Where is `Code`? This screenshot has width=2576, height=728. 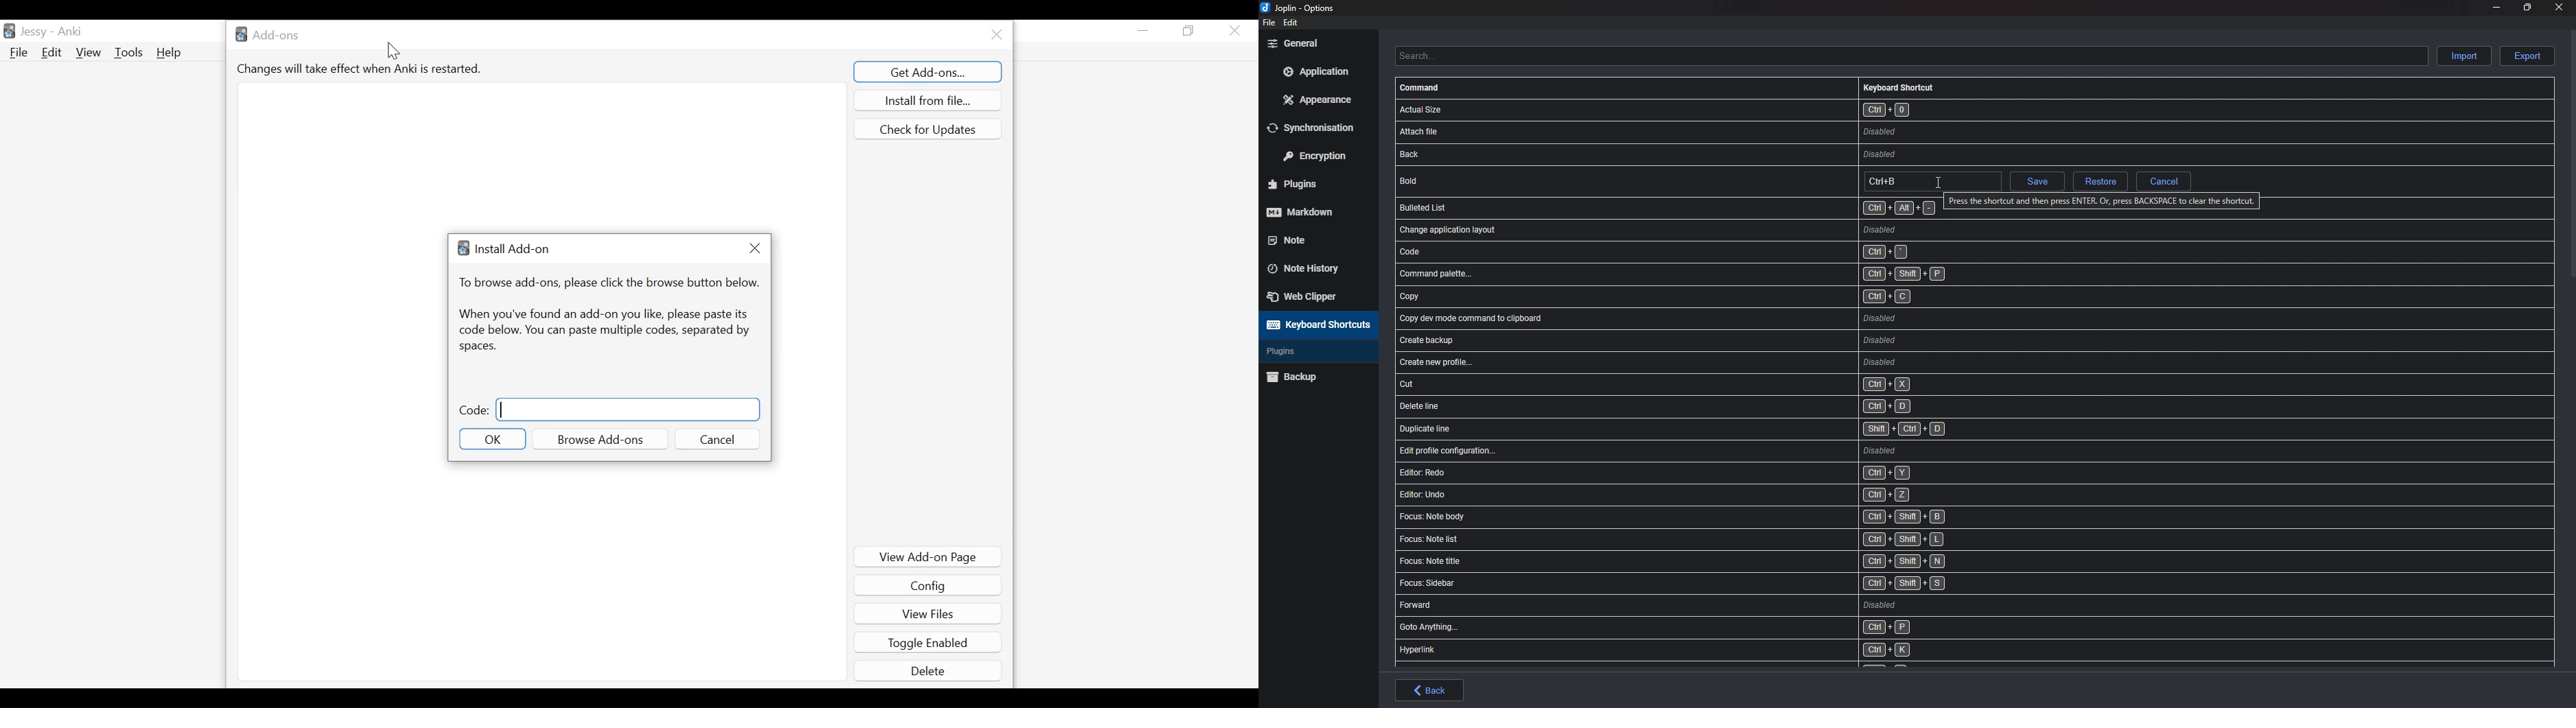
Code is located at coordinates (474, 410).